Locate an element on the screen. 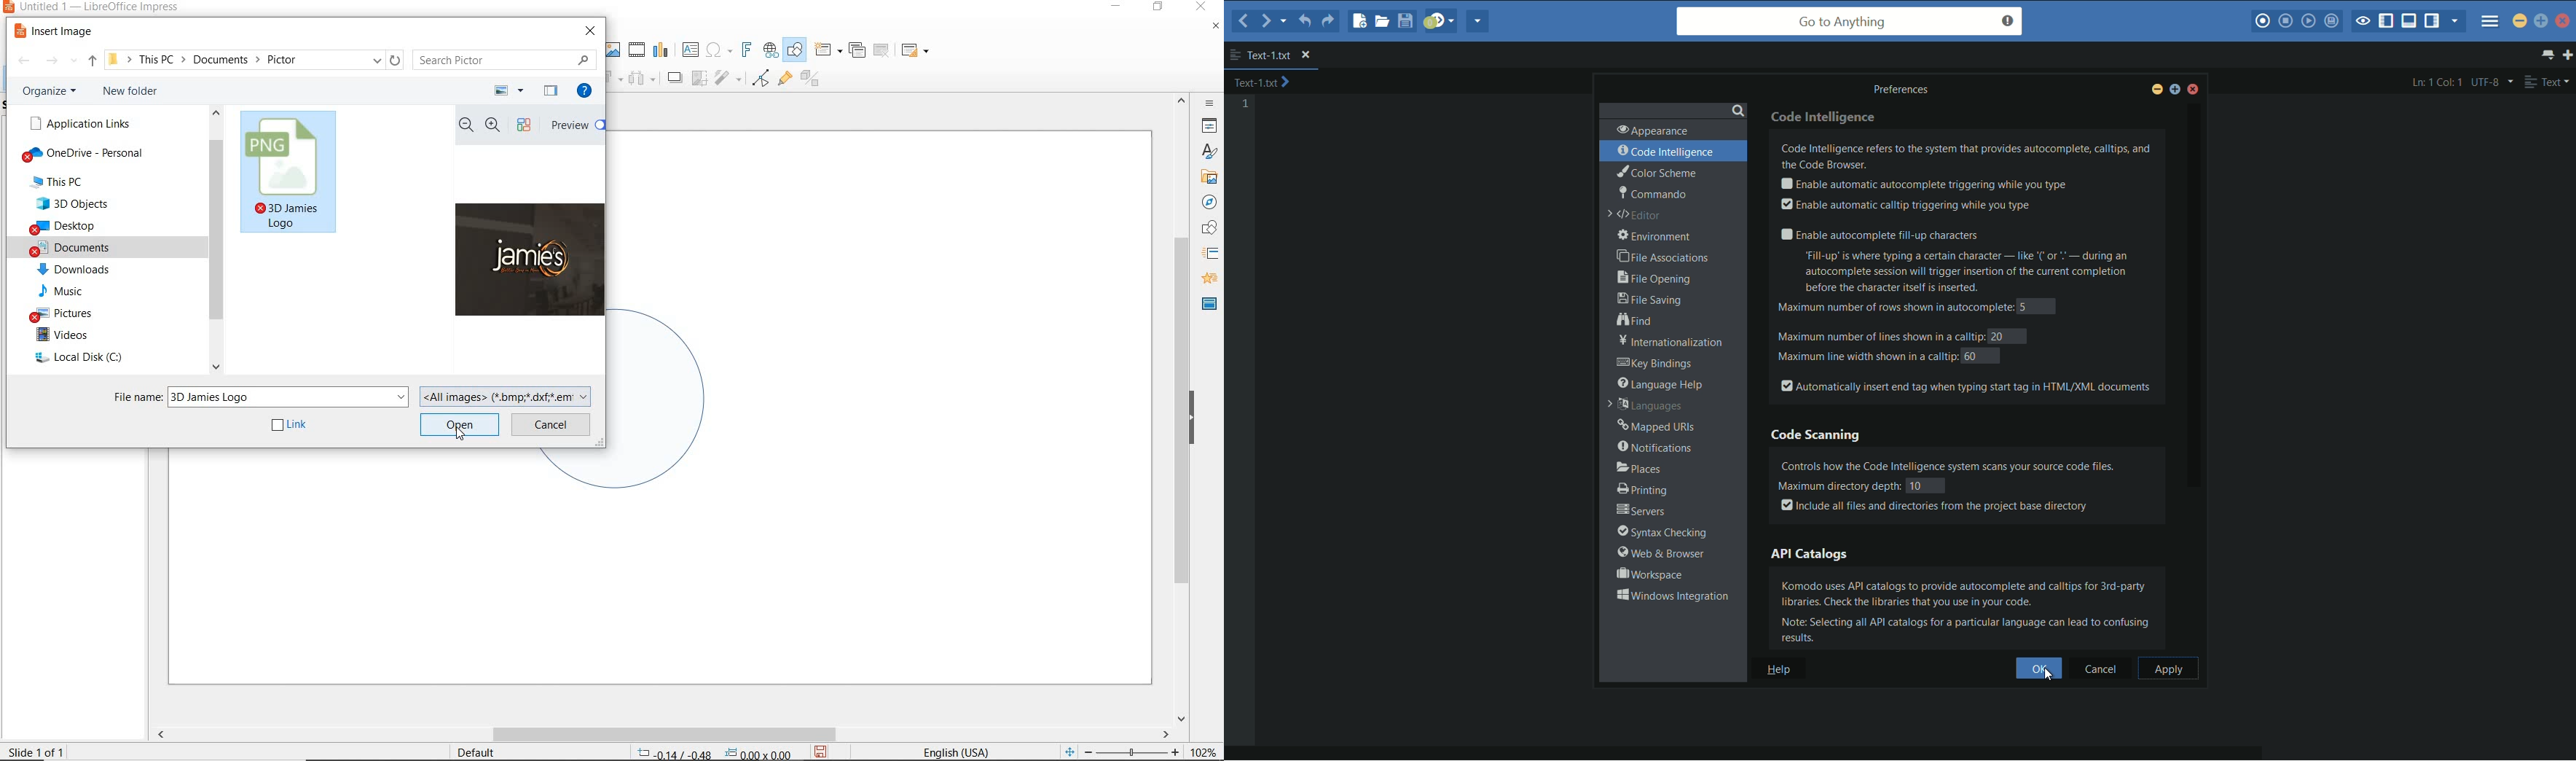  File name is located at coordinates (259, 395).